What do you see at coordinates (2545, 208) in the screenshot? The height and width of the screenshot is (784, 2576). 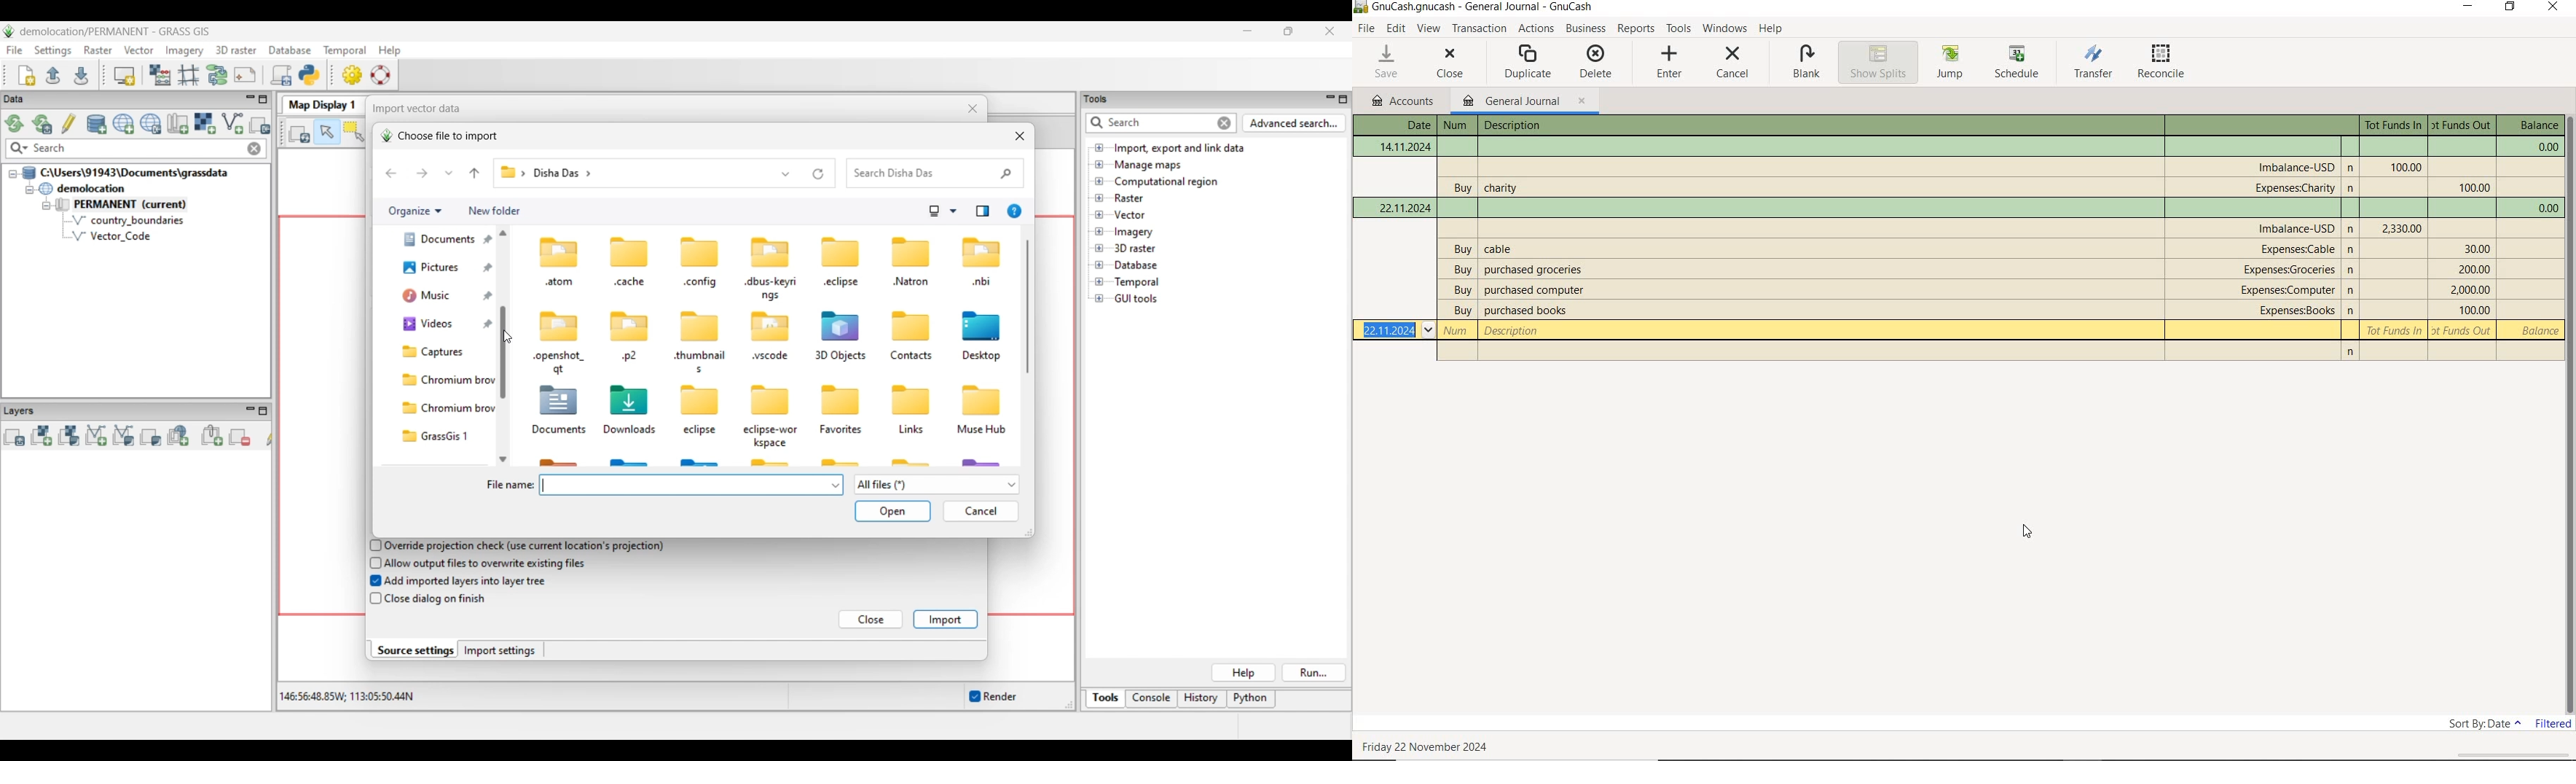 I see `balance` at bounding box center [2545, 208].